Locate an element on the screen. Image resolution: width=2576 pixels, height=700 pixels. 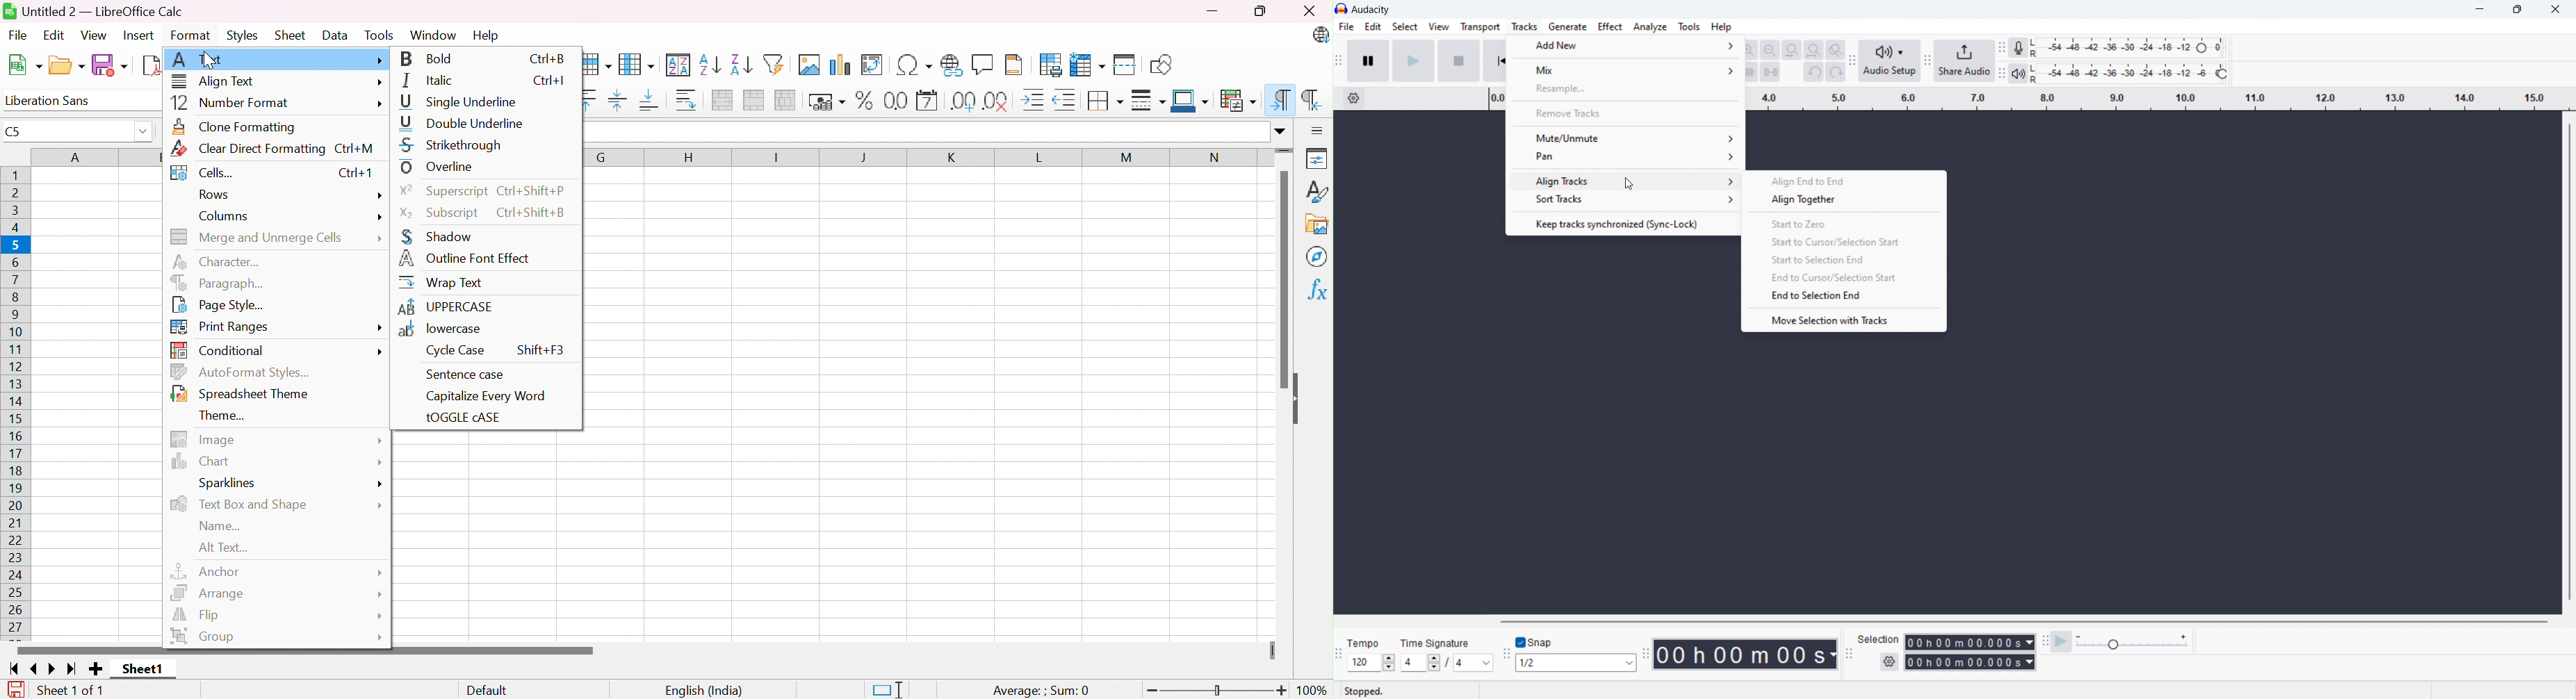
More is located at coordinates (384, 637).